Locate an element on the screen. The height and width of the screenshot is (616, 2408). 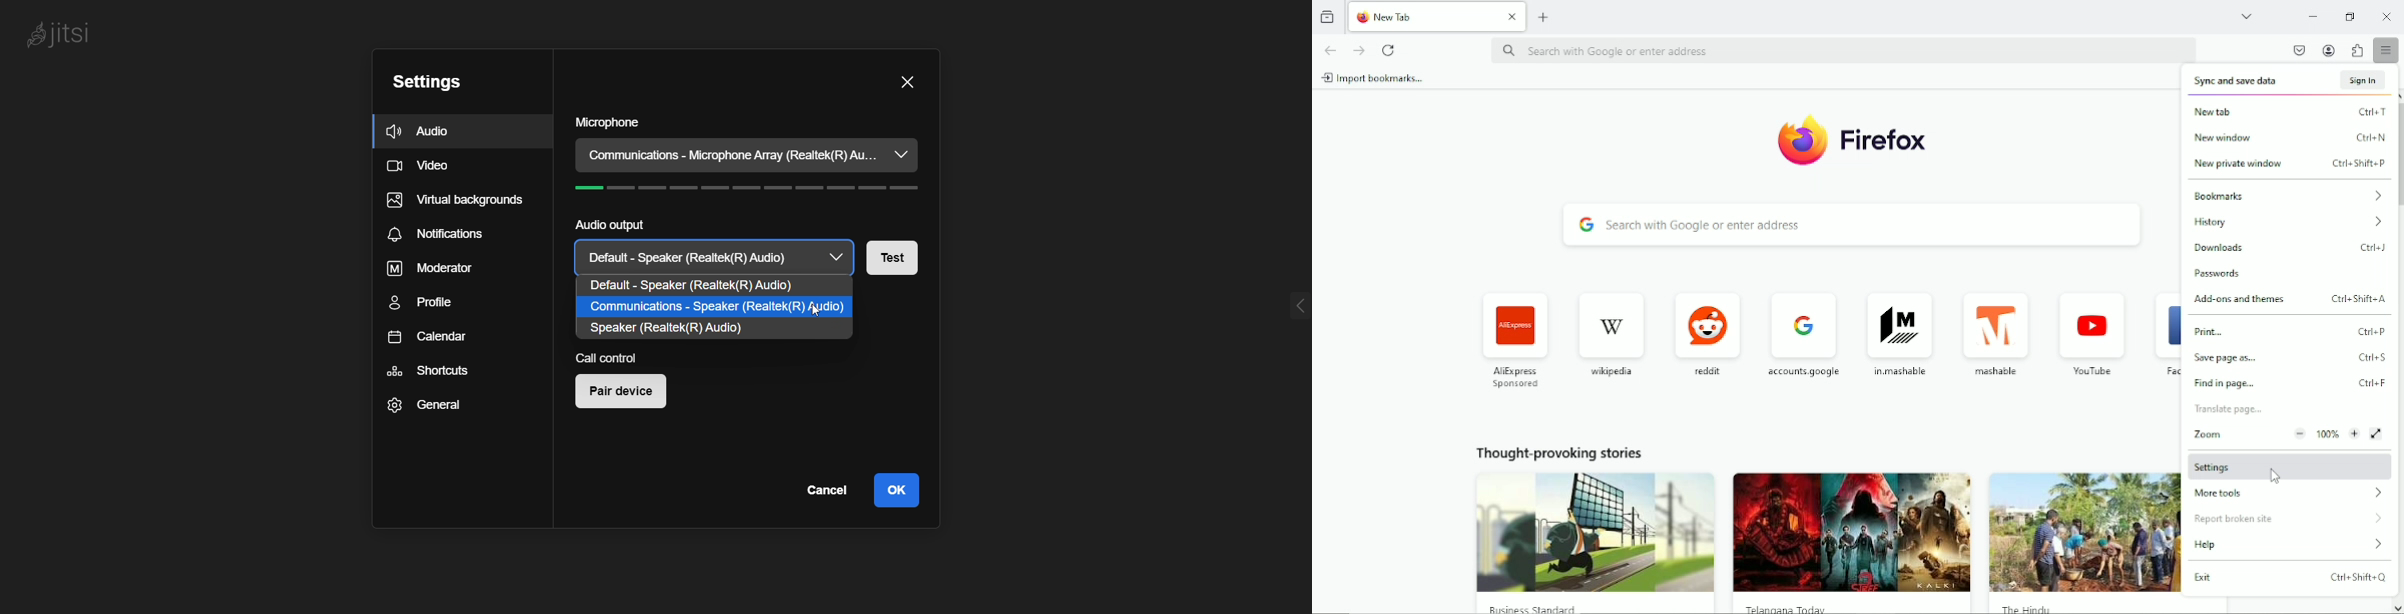
search bar is located at coordinates (1854, 226).